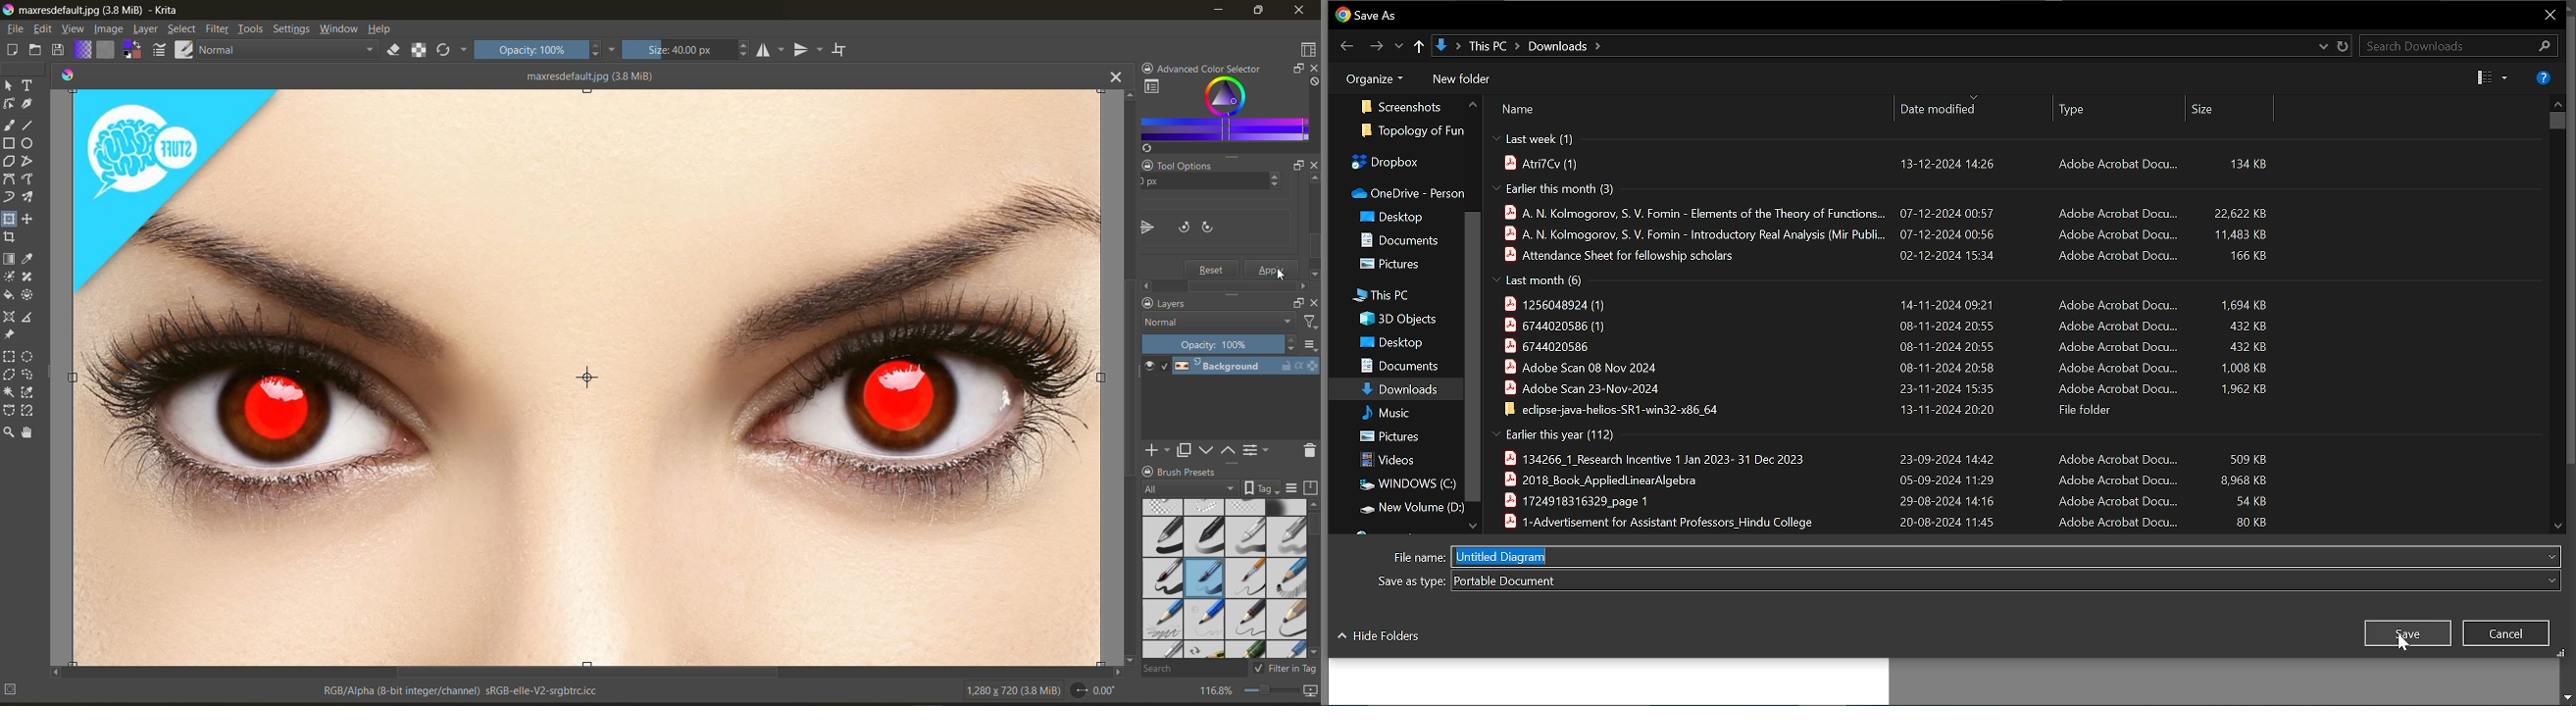 Image resolution: width=2576 pixels, height=728 pixels. Describe the element at coordinates (2117, 460) in the screenshot. I see `‘Adobe Acrobat Docu...` at that location.